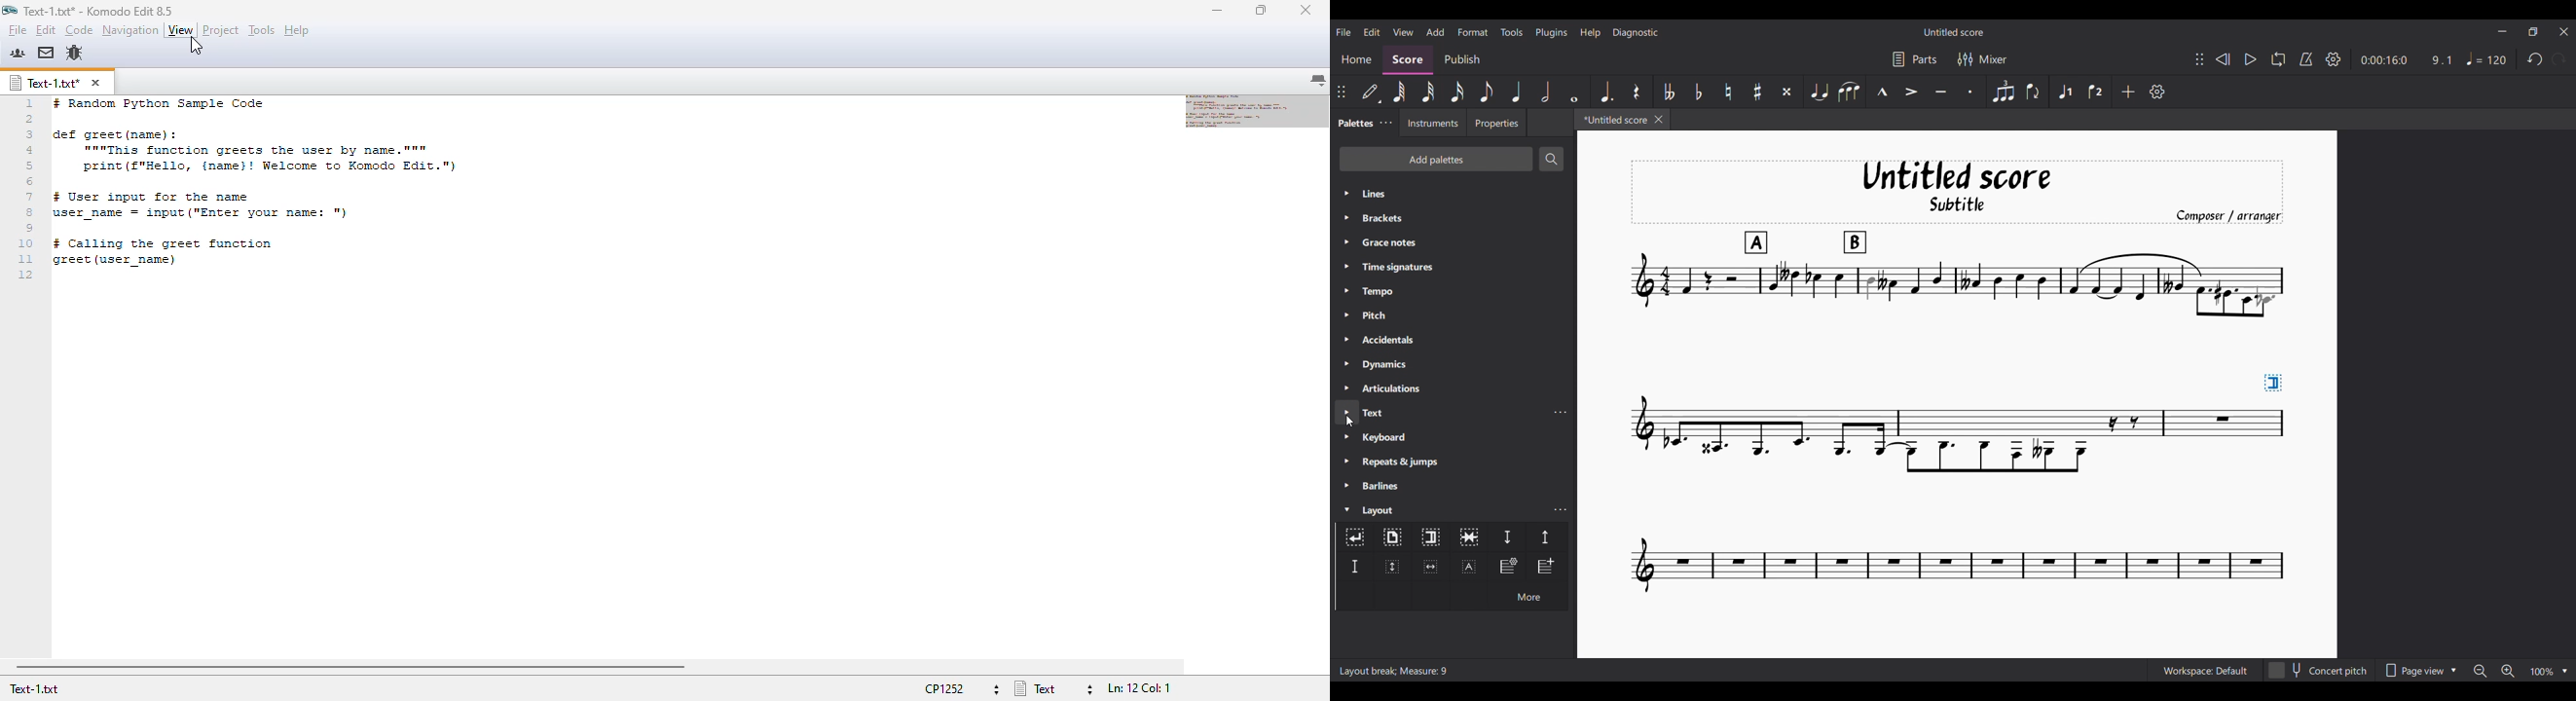 This screenshot has height=728, width=2576. What do you see at coordinates (2481, 670) in the screenshot?
I see `Zoom out` at bounding box center [2481, 670].